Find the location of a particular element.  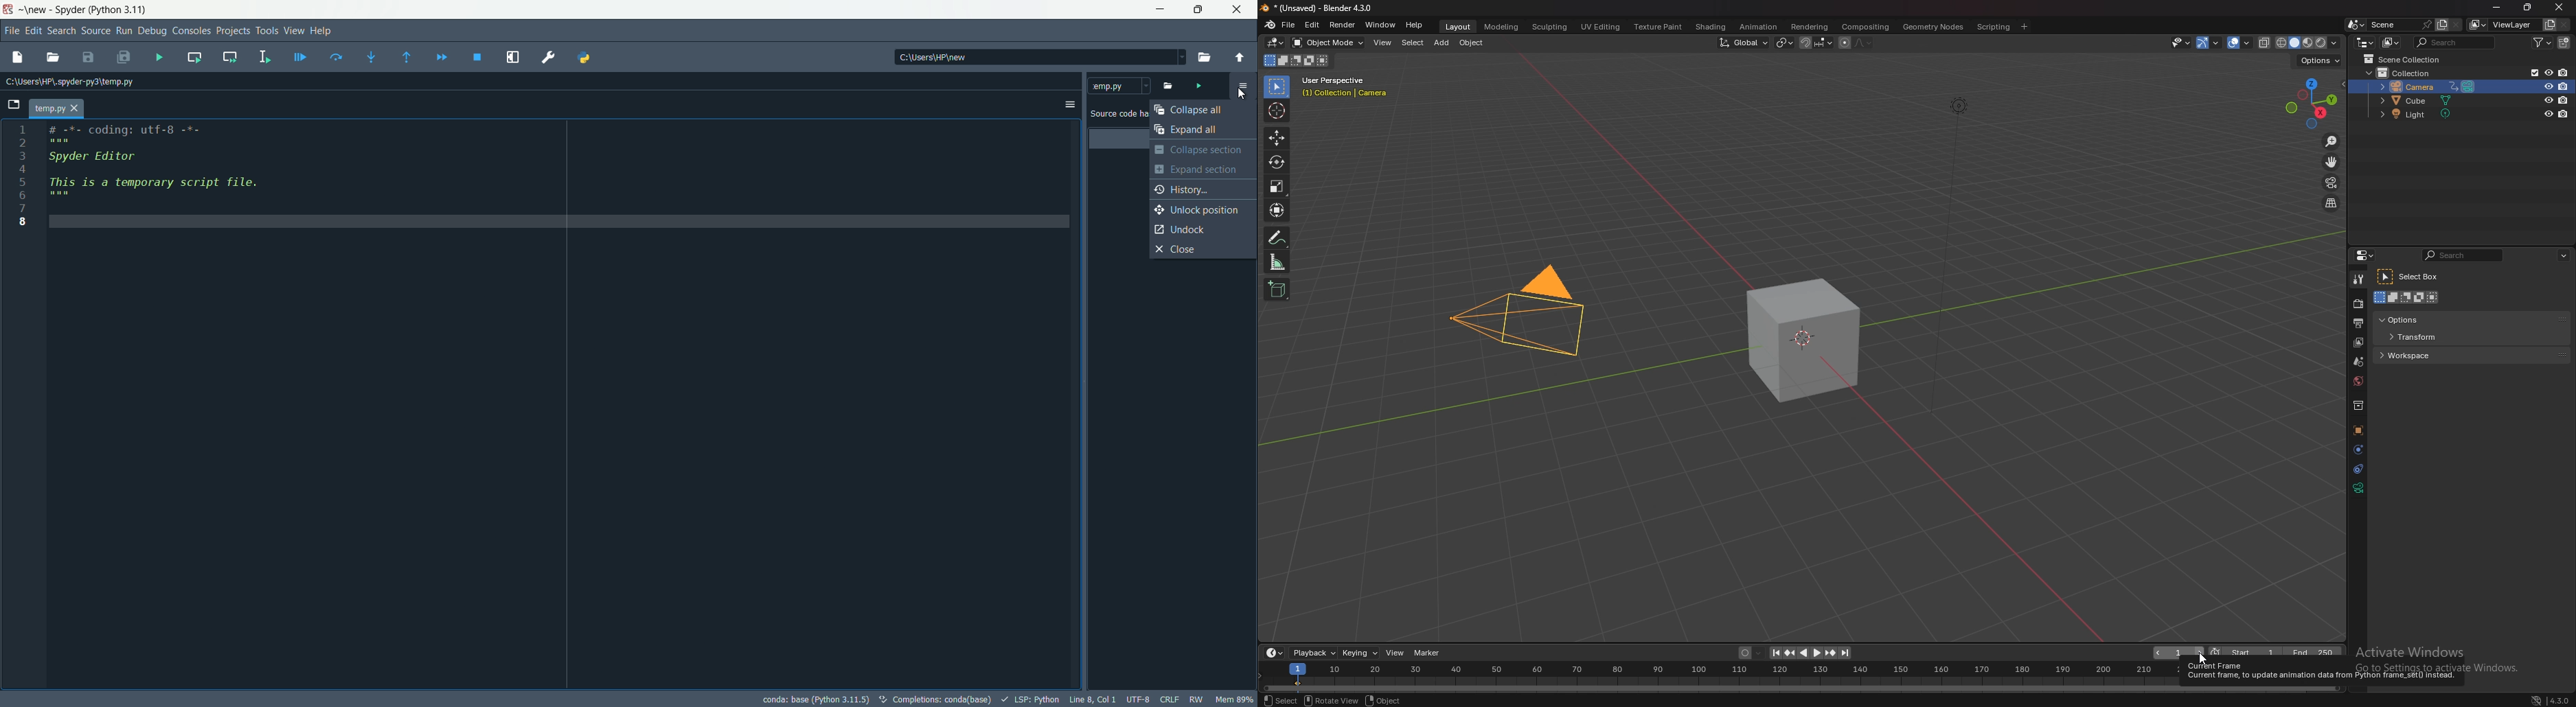

expand section is located at coordinates (1203, 169).